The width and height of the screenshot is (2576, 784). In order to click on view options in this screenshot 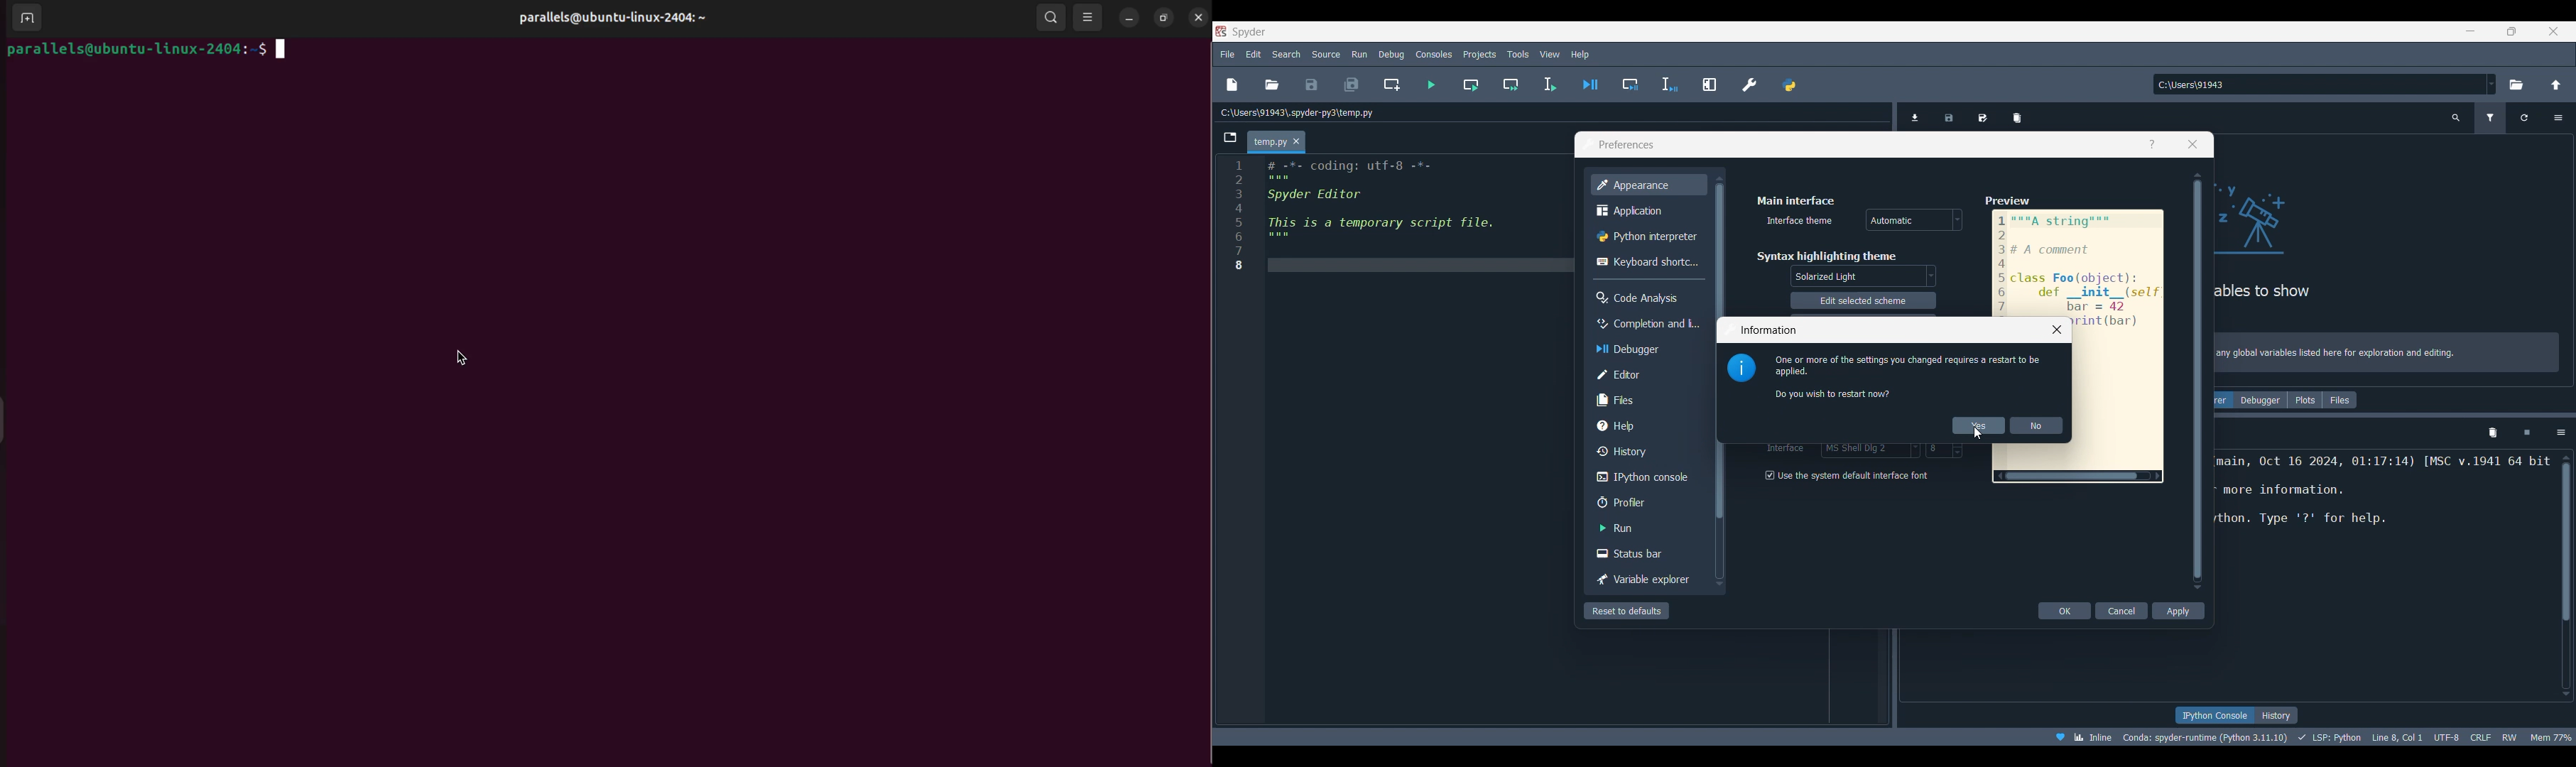, I will do `click(1091, 19)`.